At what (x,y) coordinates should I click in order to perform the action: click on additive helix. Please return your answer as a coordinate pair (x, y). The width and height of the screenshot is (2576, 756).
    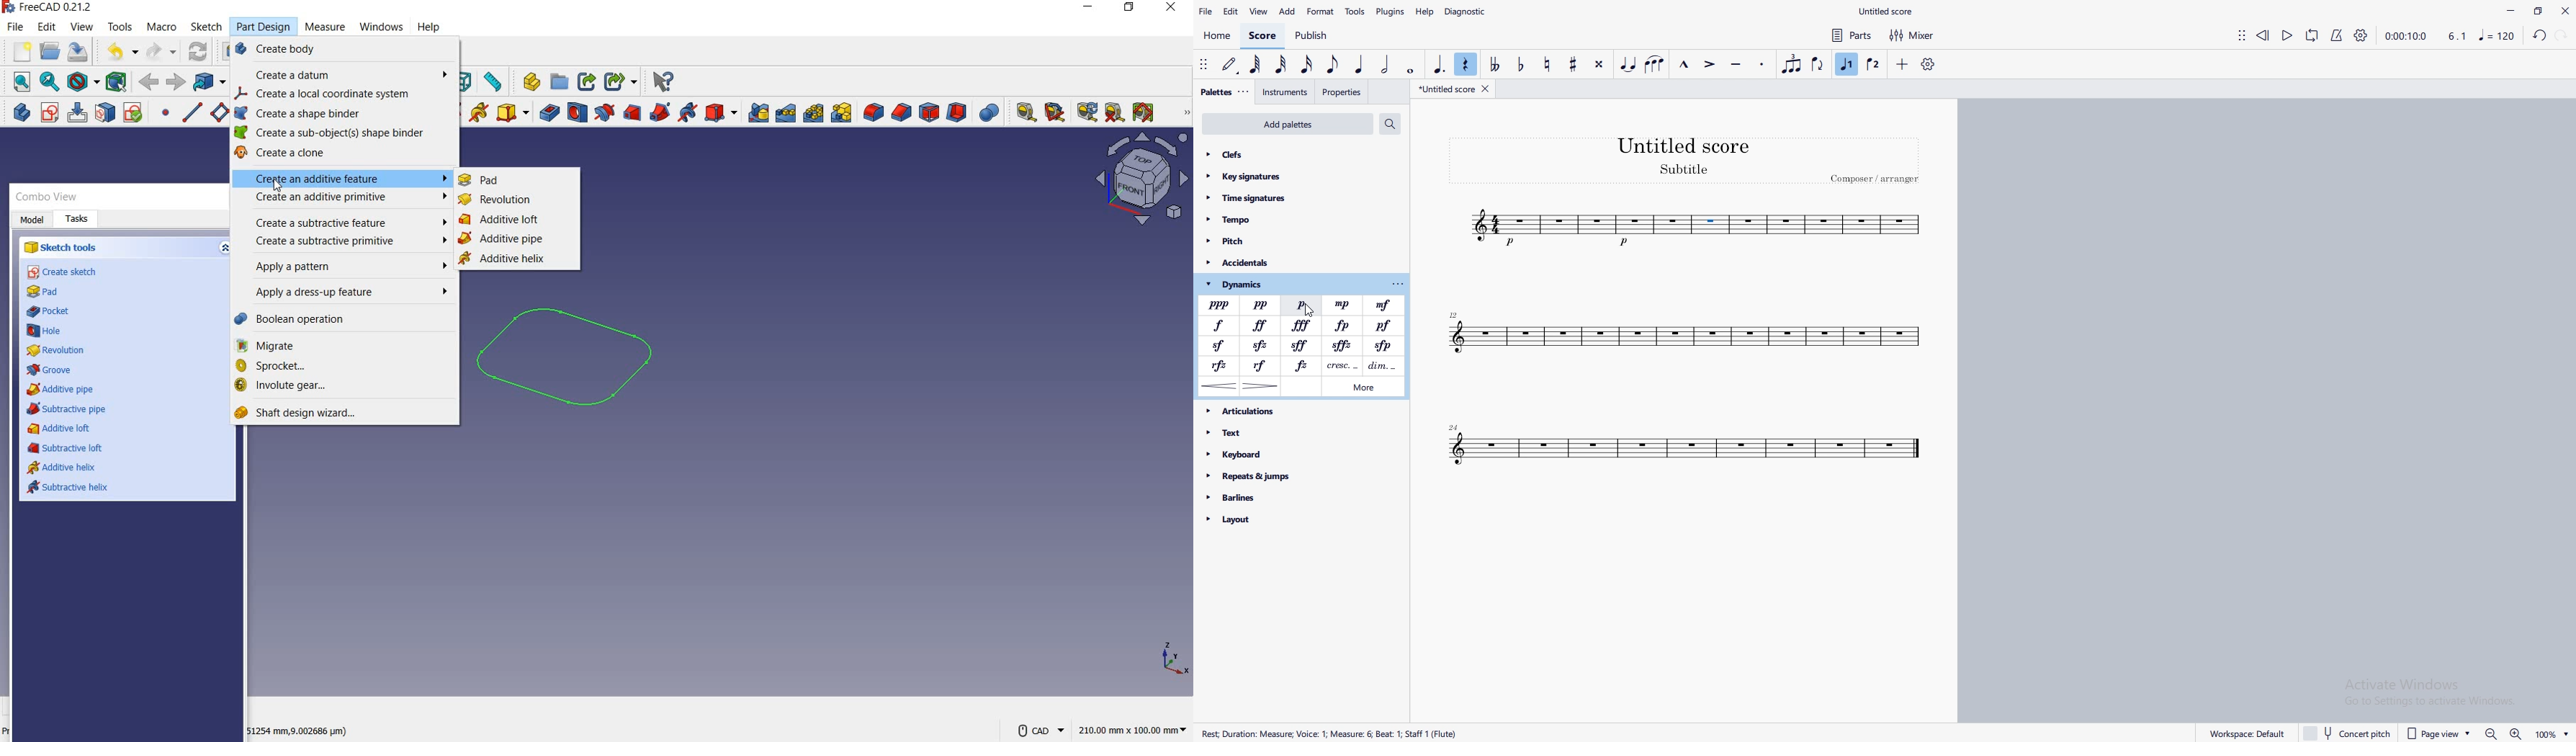
    Looking at the image, I should click on (63, 468).